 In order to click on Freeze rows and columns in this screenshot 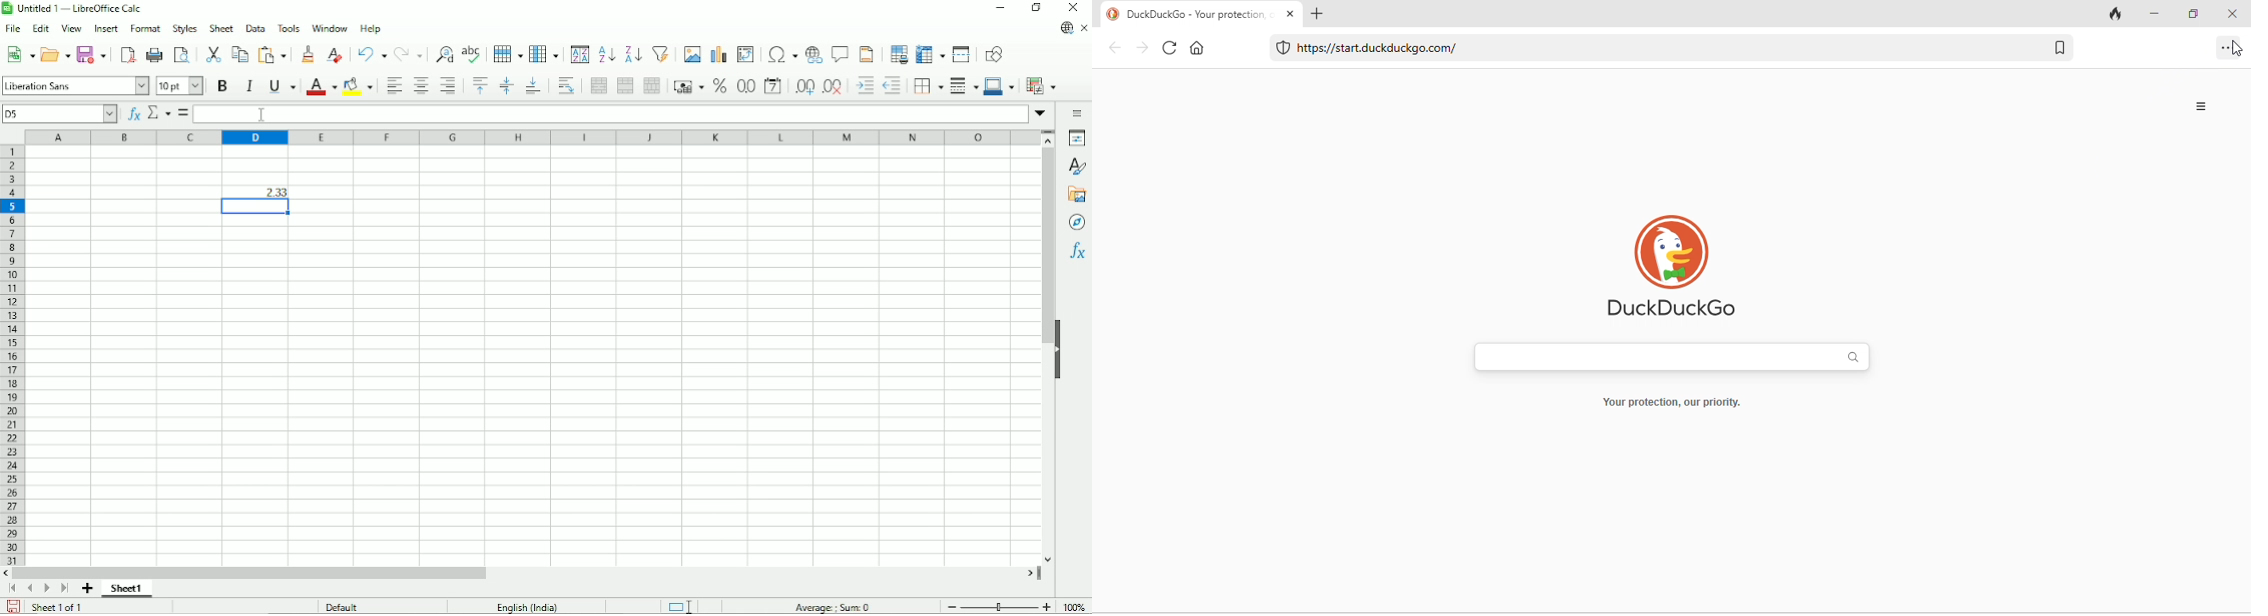, I will do `click(932, 54)`.